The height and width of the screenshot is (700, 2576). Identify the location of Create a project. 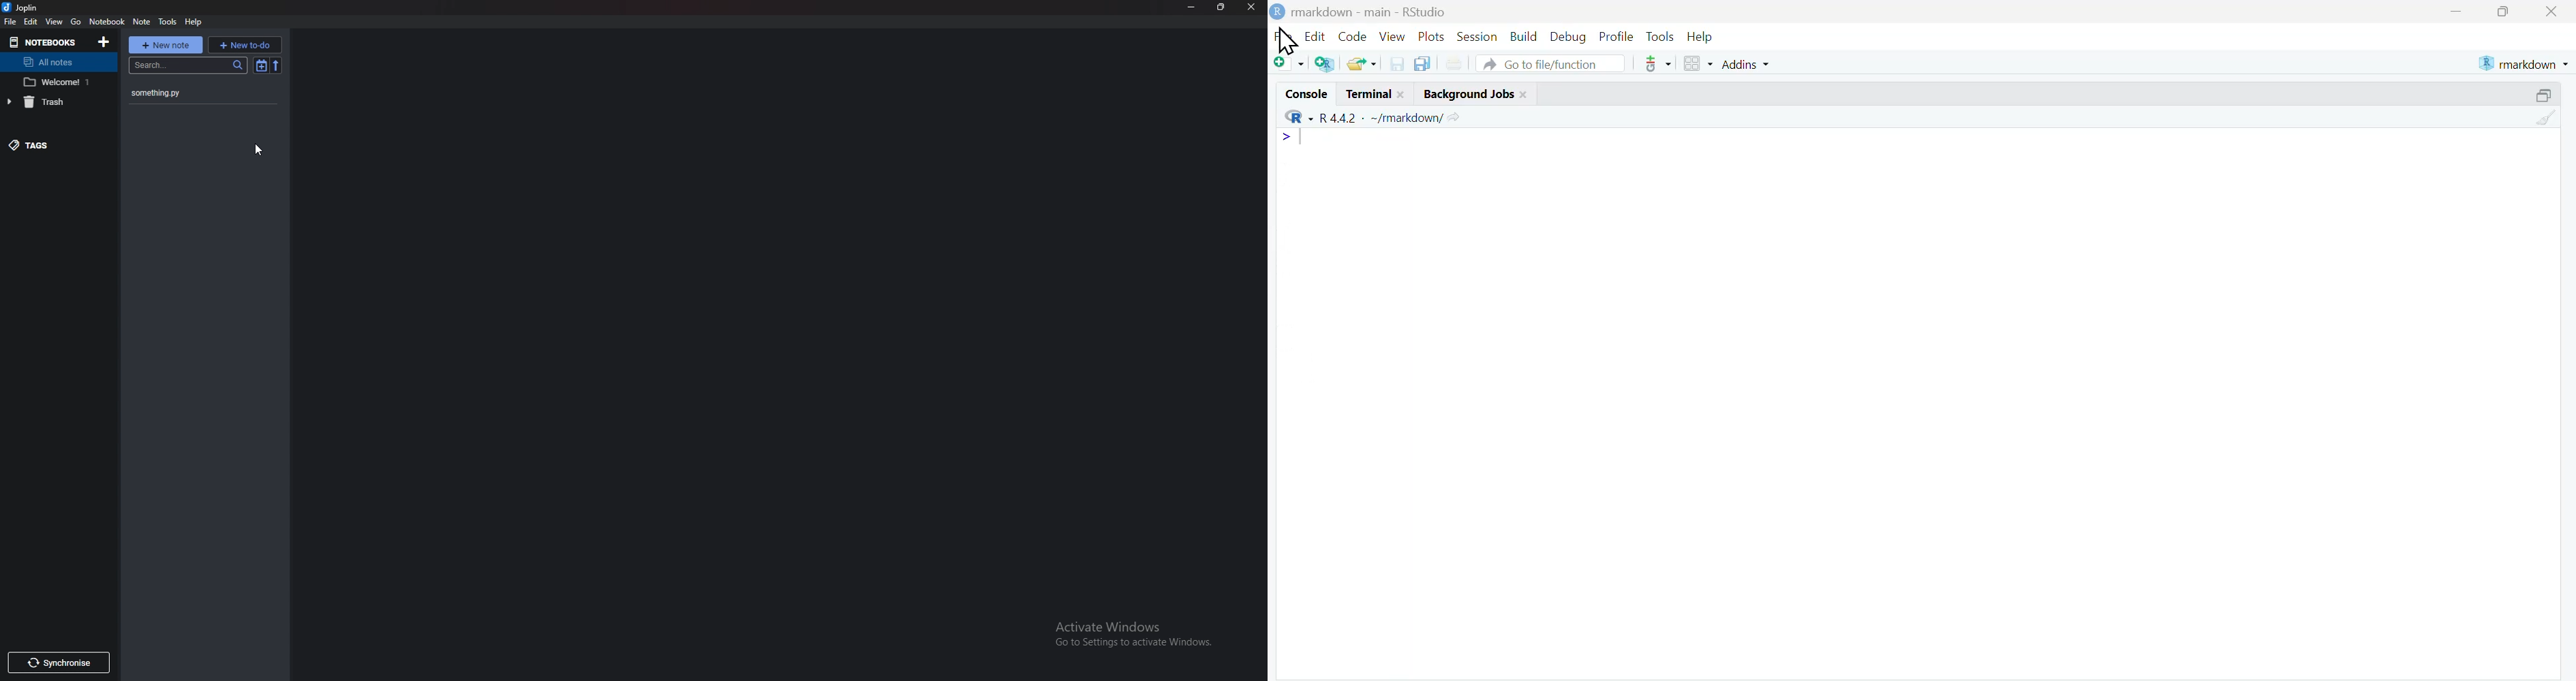
(1325, 63).